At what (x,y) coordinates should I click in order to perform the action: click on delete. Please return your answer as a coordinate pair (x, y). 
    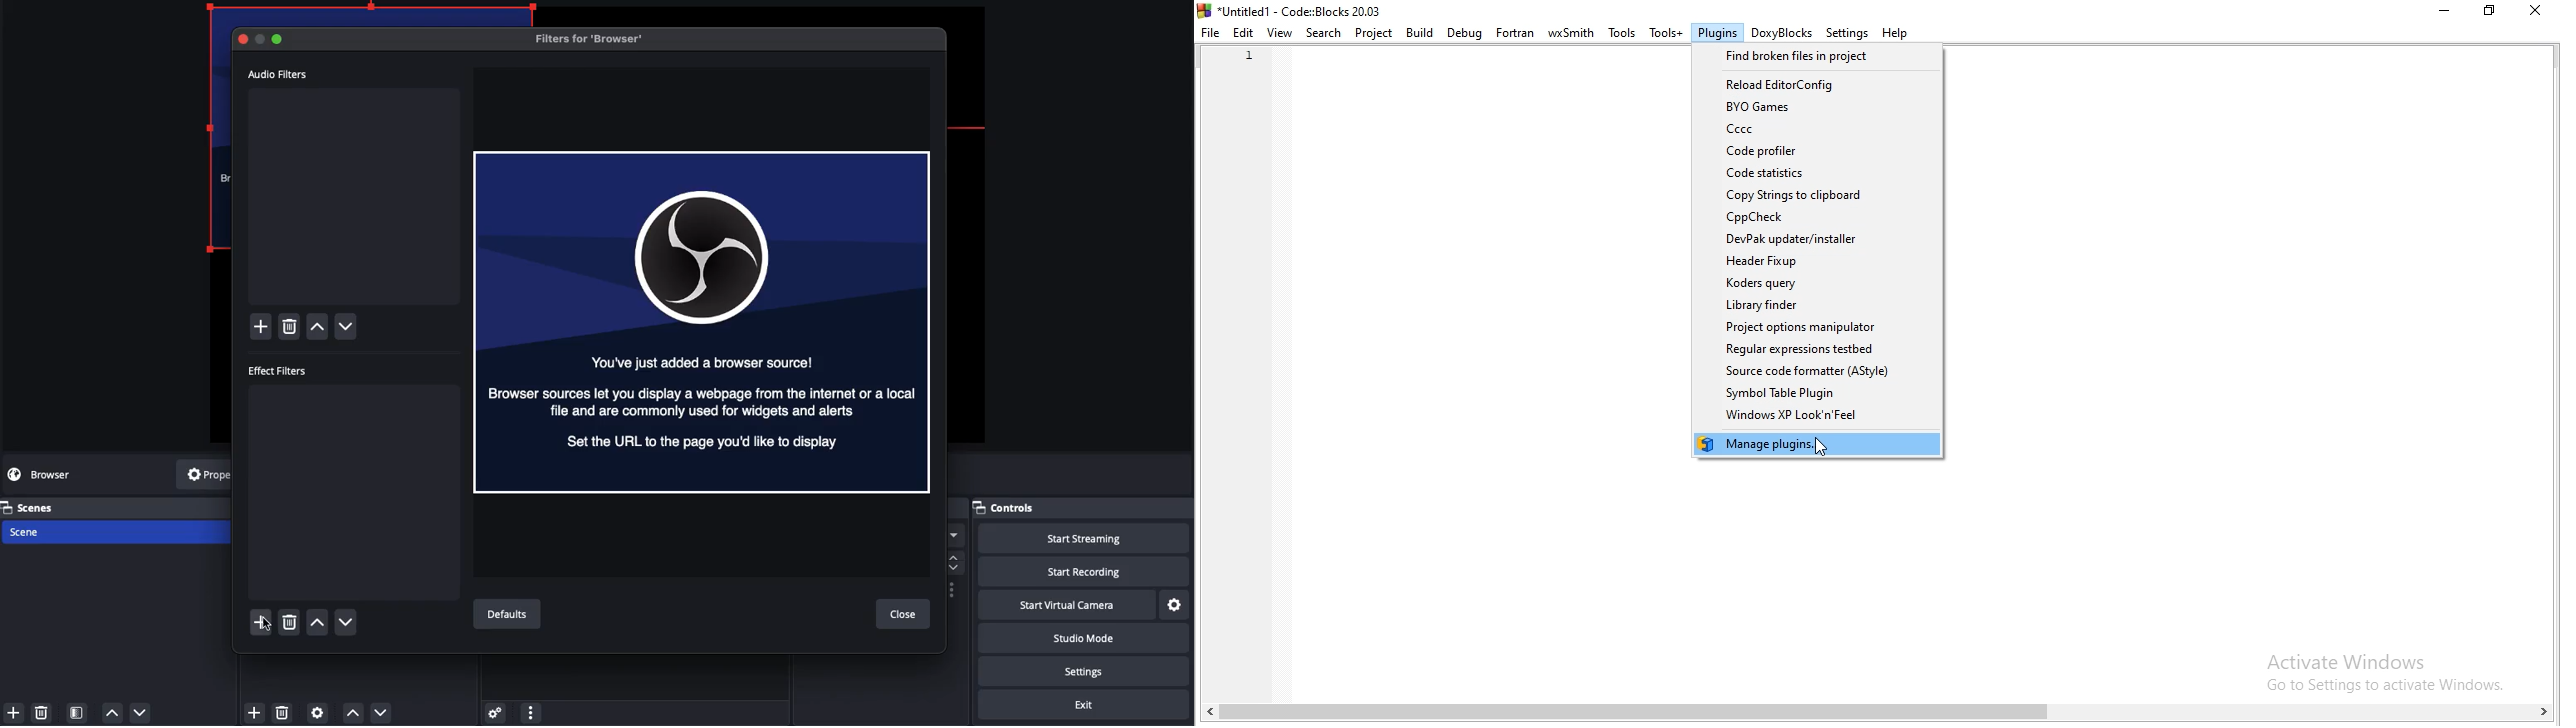
    Looking at the image, I should click on (44, 714).